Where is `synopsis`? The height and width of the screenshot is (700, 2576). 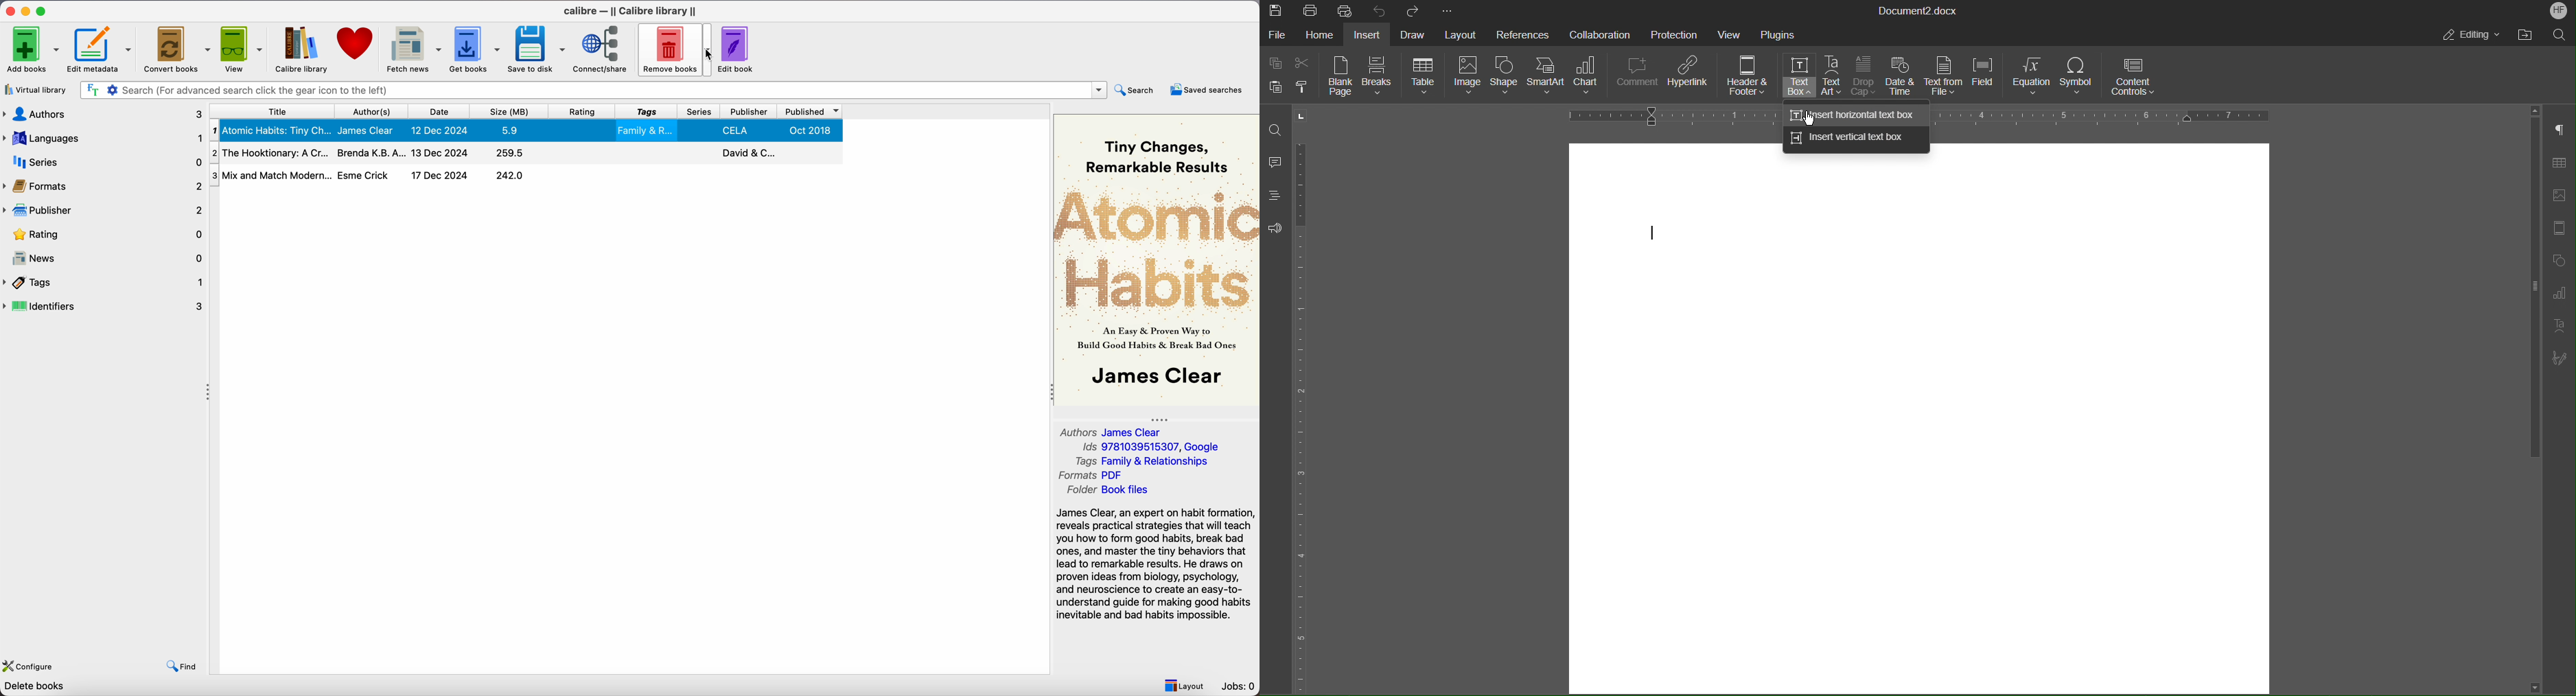
synopsis is located at coordinates (1156, 566).